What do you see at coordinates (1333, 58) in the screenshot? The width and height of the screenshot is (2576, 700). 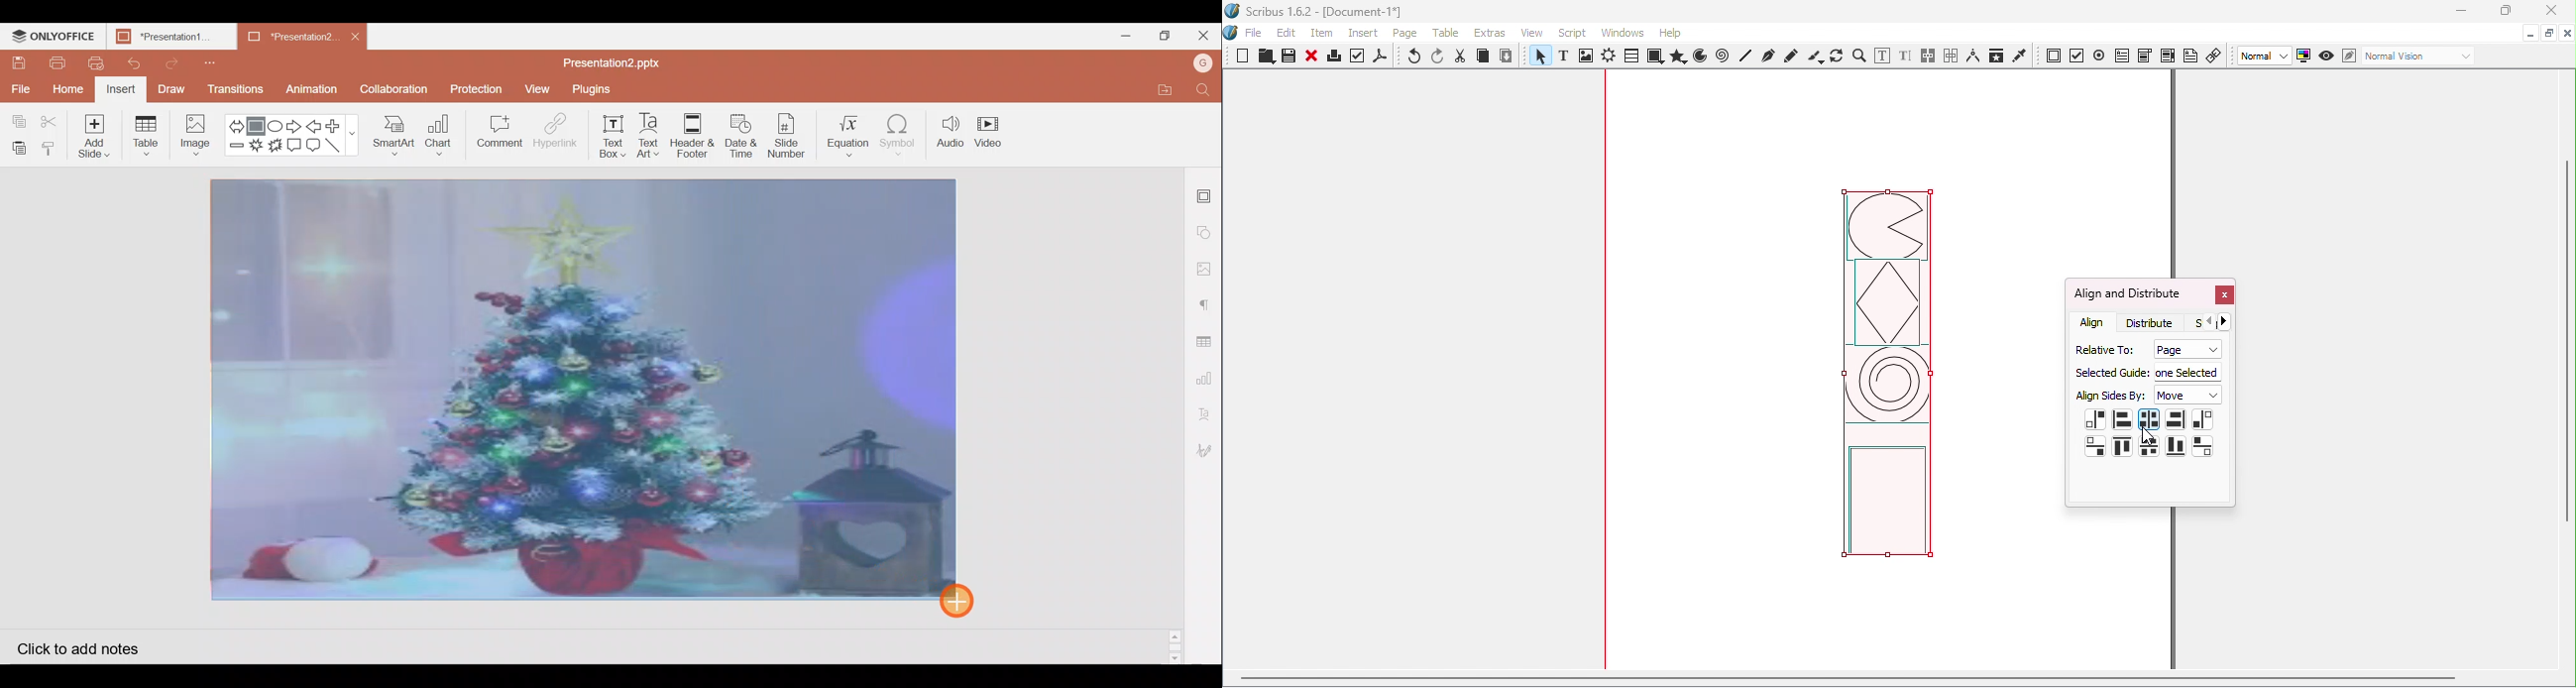 I see `Print` at bounding box center [1333, 58].